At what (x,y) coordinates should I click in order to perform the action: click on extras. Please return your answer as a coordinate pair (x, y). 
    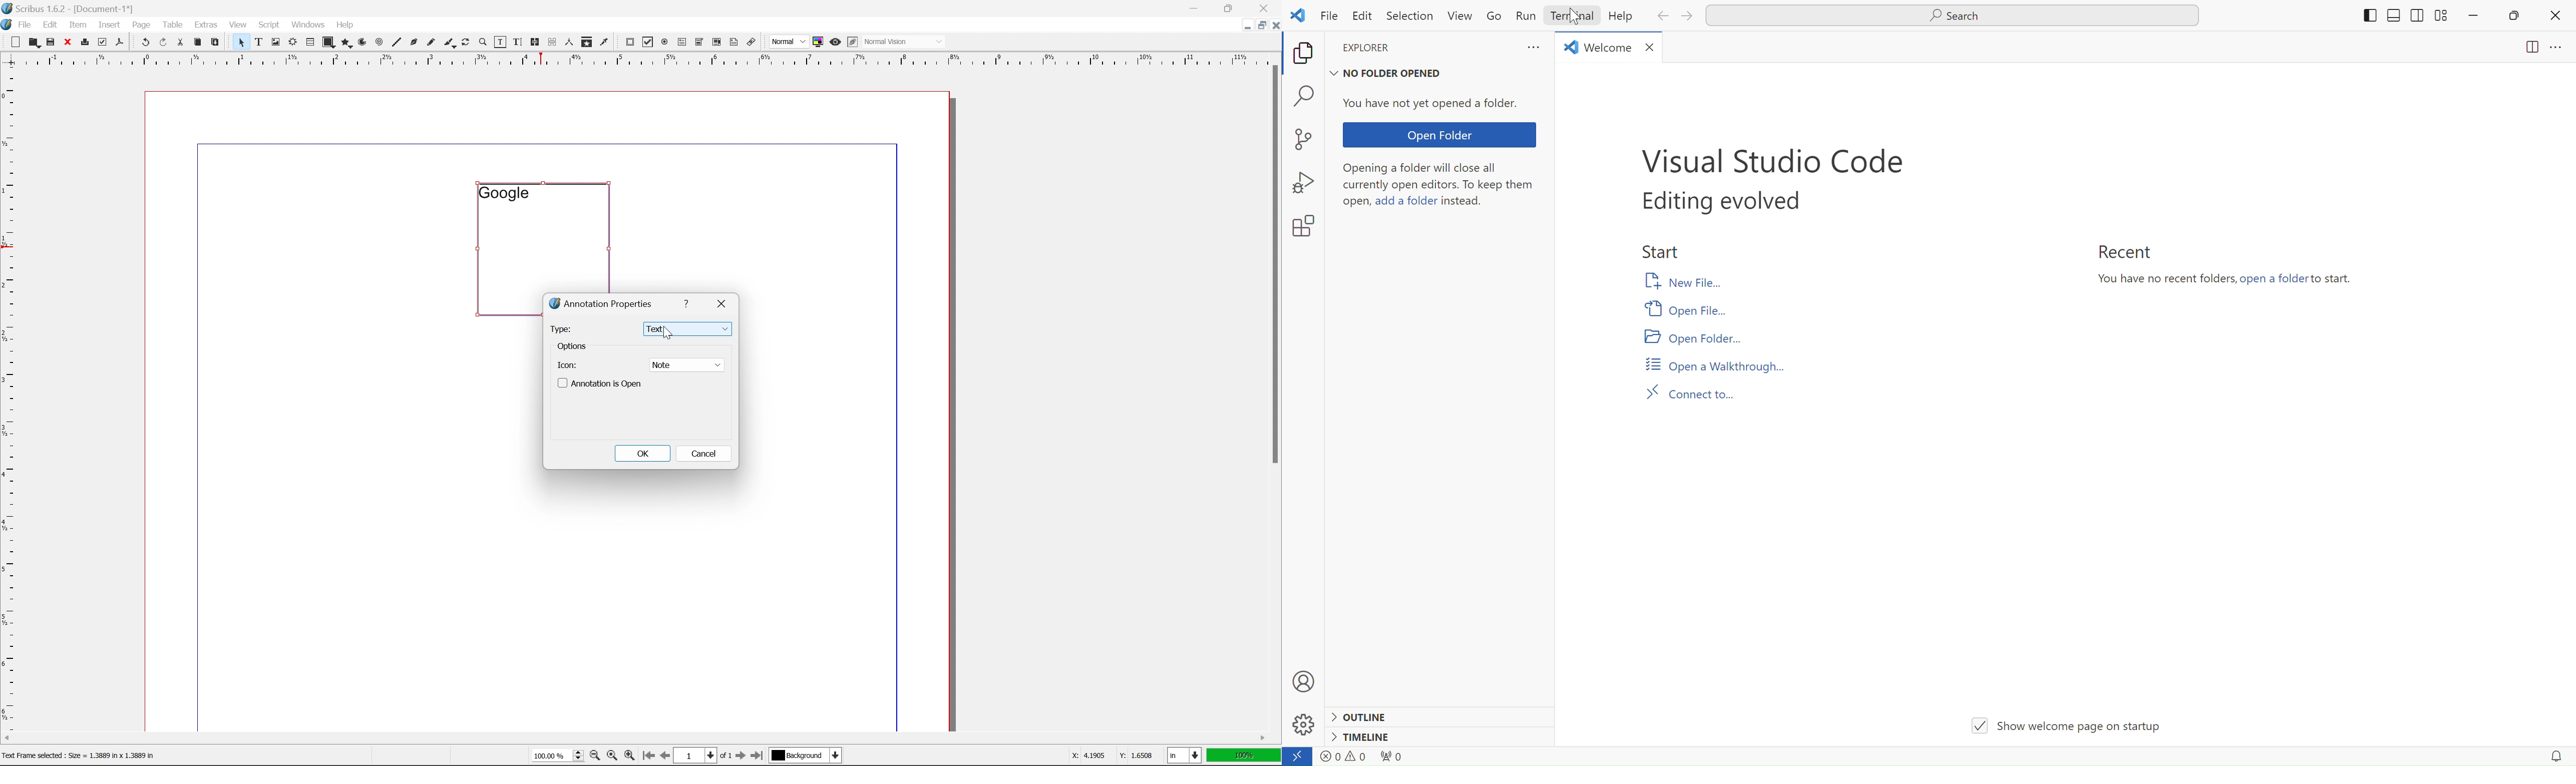
    Looking at the image, I should click on (208, 24).